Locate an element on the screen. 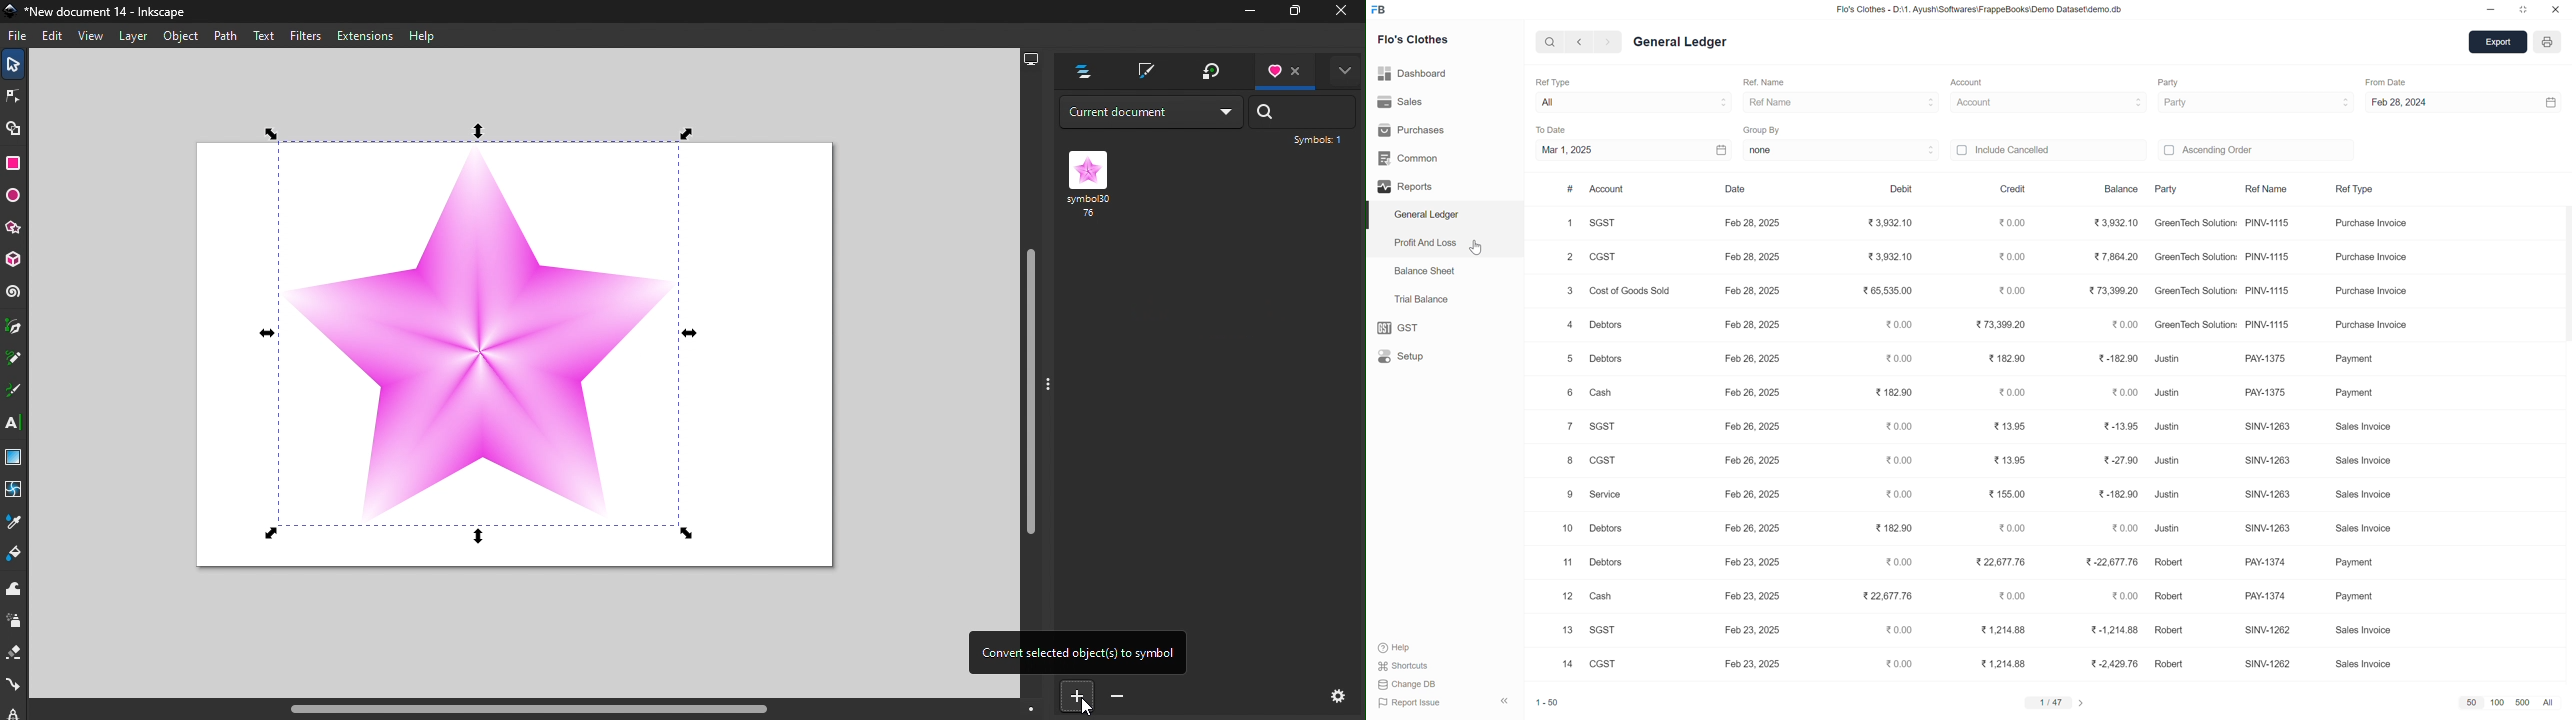 Image resolution: width=2576 pixels, height=728 pixels. Purchase Invoice is located at coordinates (2372, 258).